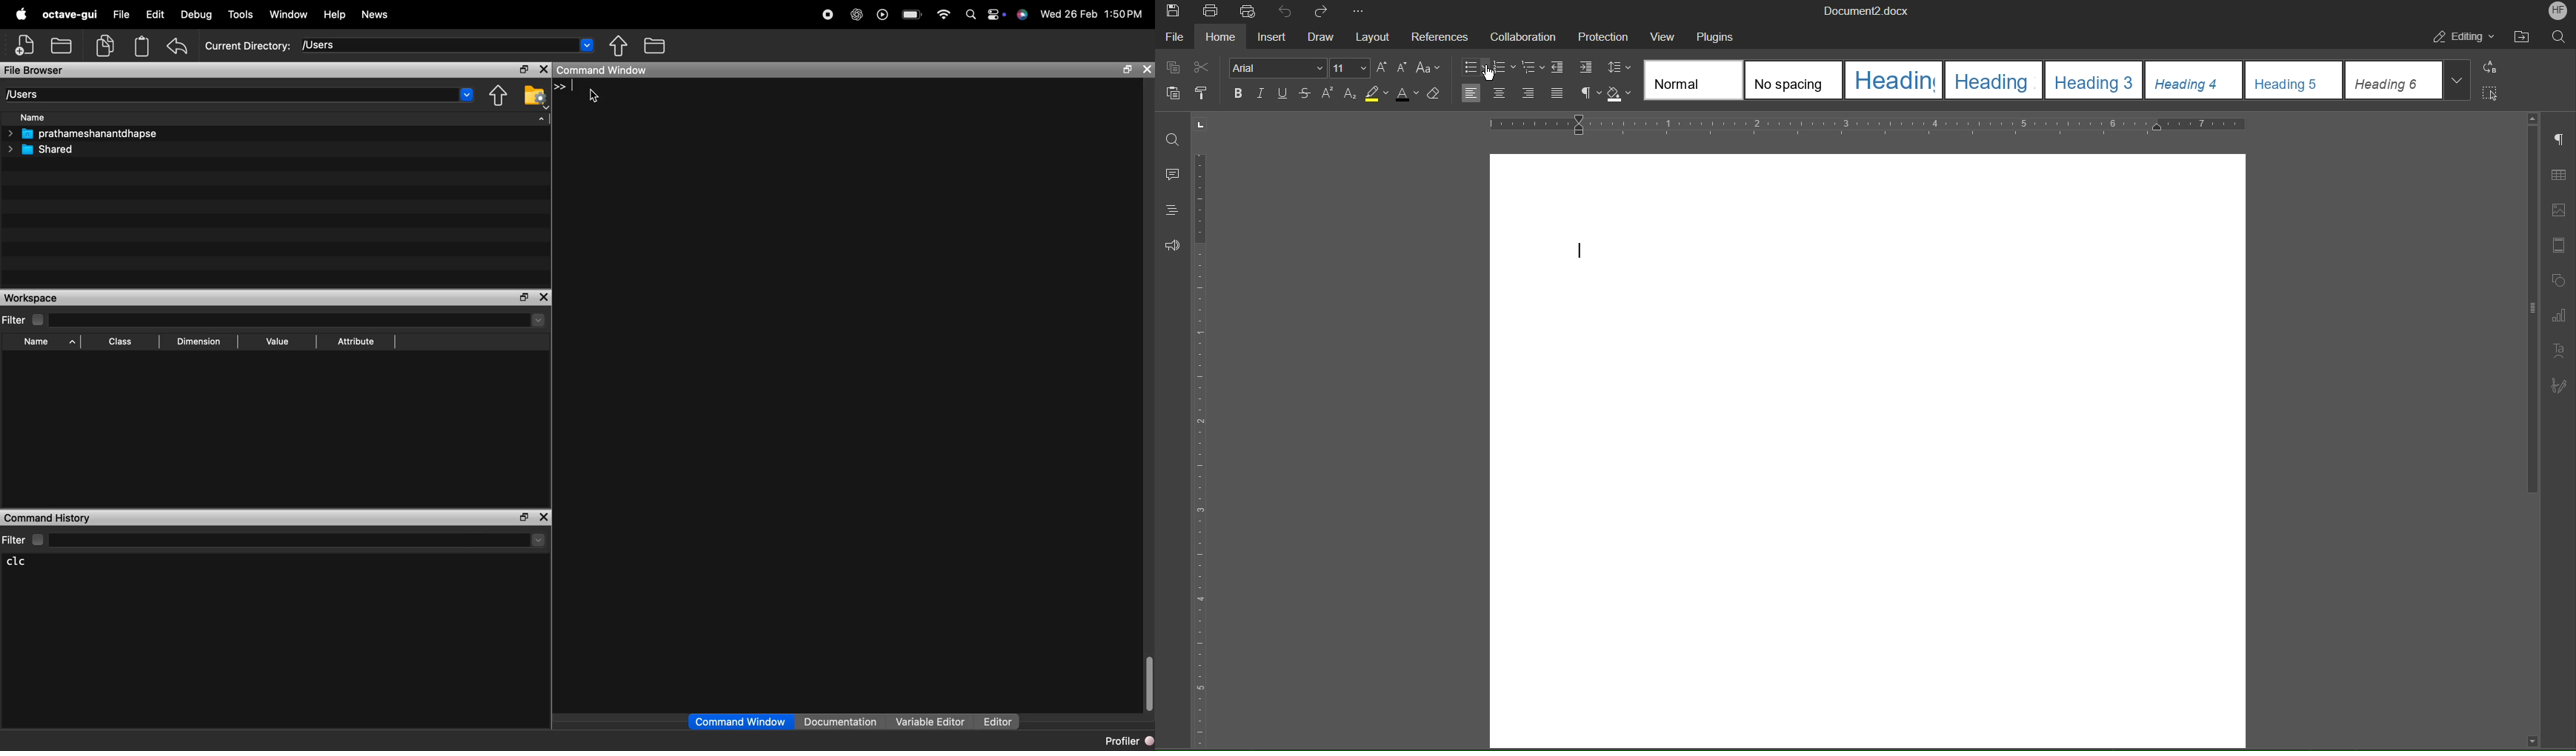 The height and width of the screenshot is (756, 2576). What do you see at coordinates (2559, 11) in the screenshot?
I see `Account` at bounding box center [2559, 11].